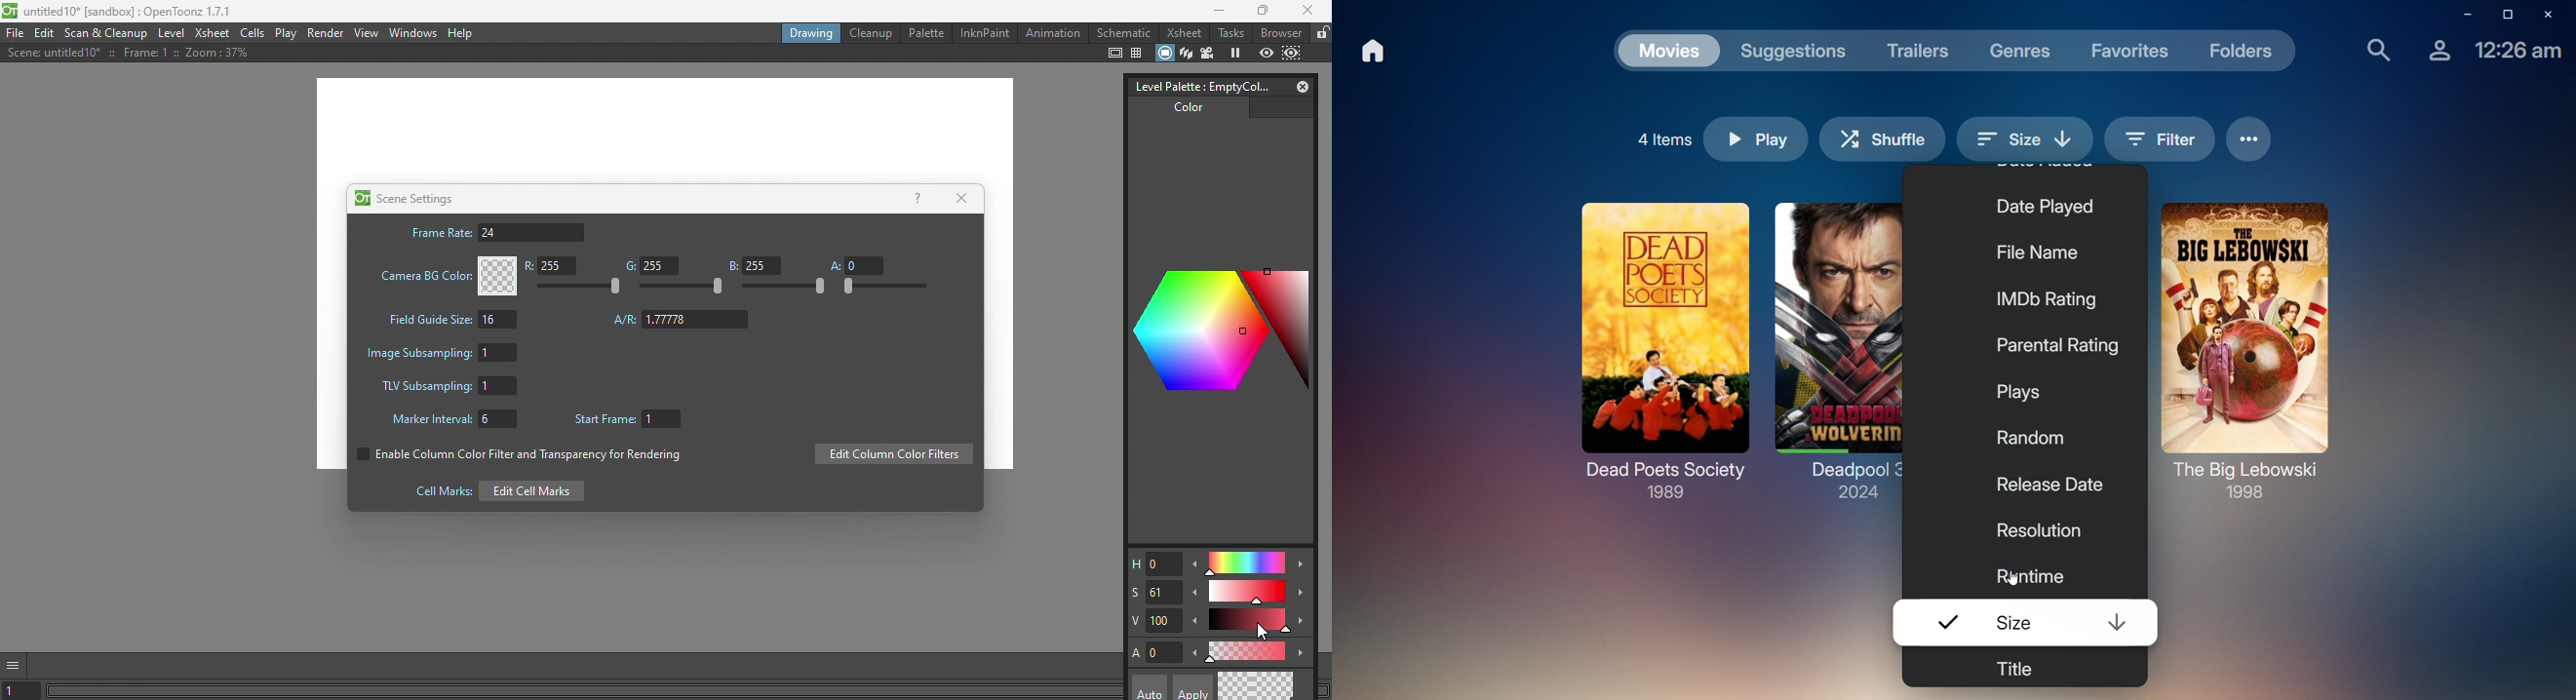 Image resolution: width=2576 pixels, height=700 pixels. I want to click on Random, so click(2029, 440).